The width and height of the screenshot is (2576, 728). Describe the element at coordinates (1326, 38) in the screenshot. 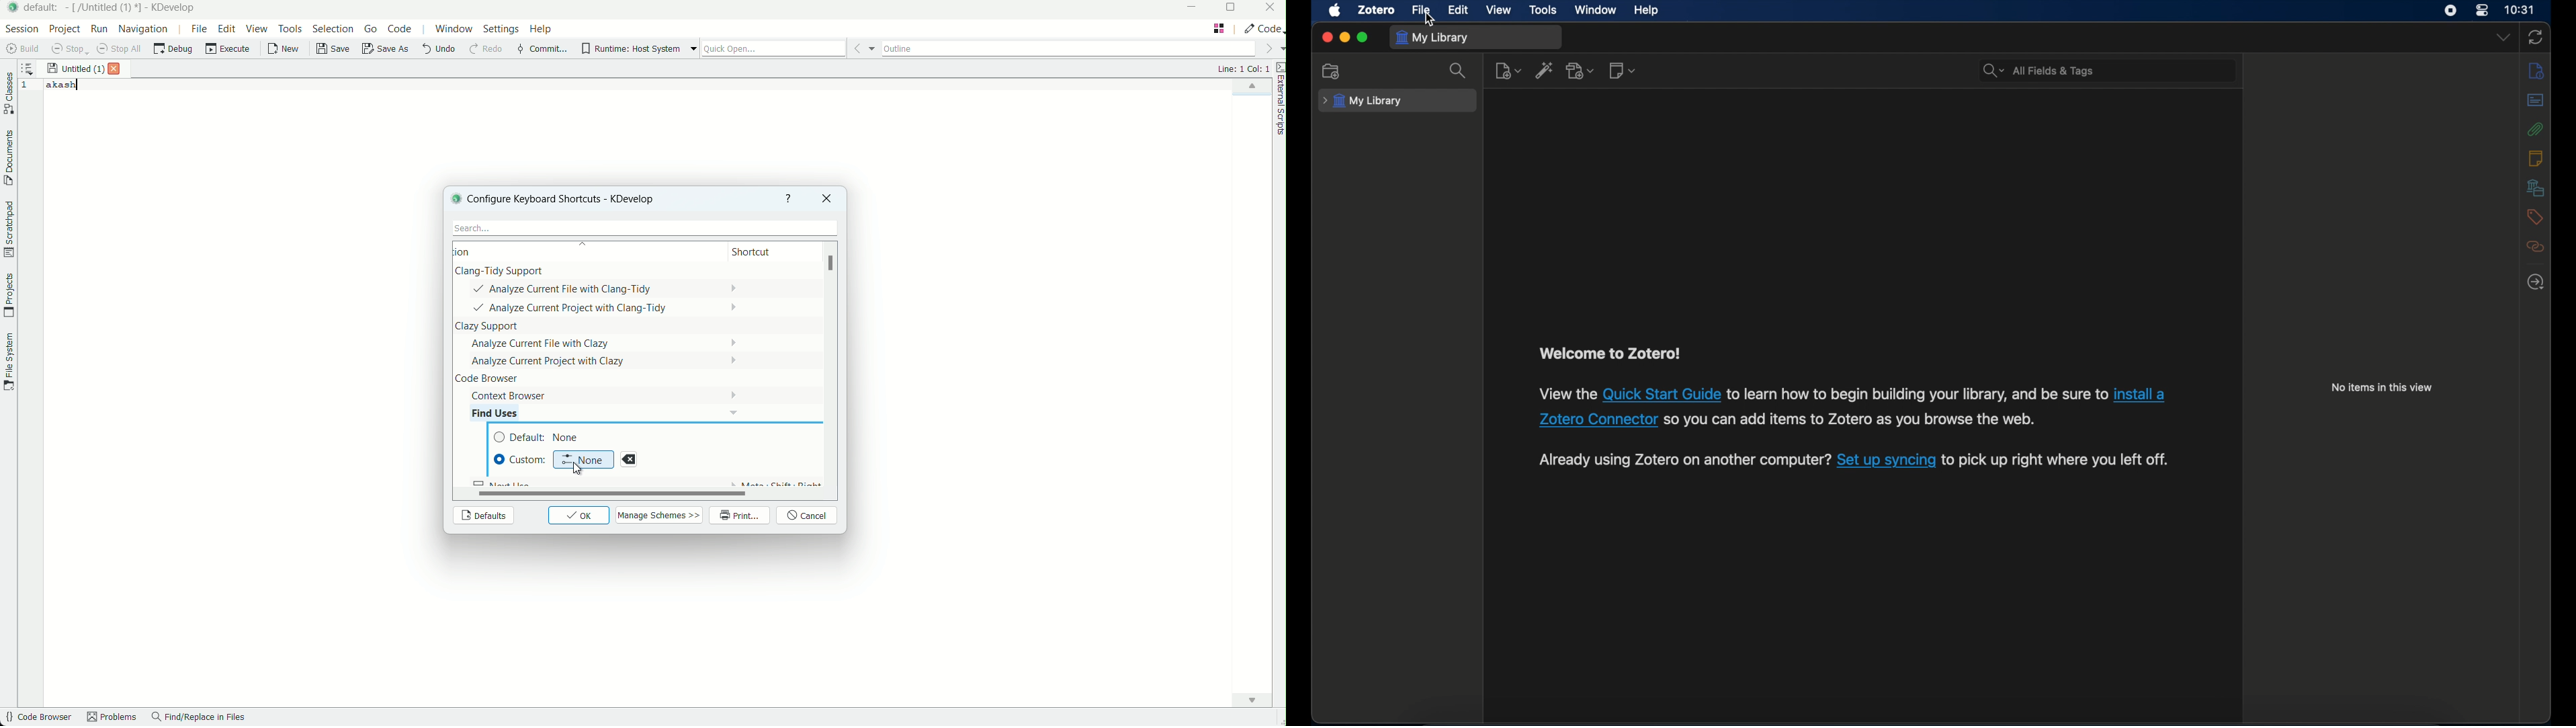

I see `close` at that location.